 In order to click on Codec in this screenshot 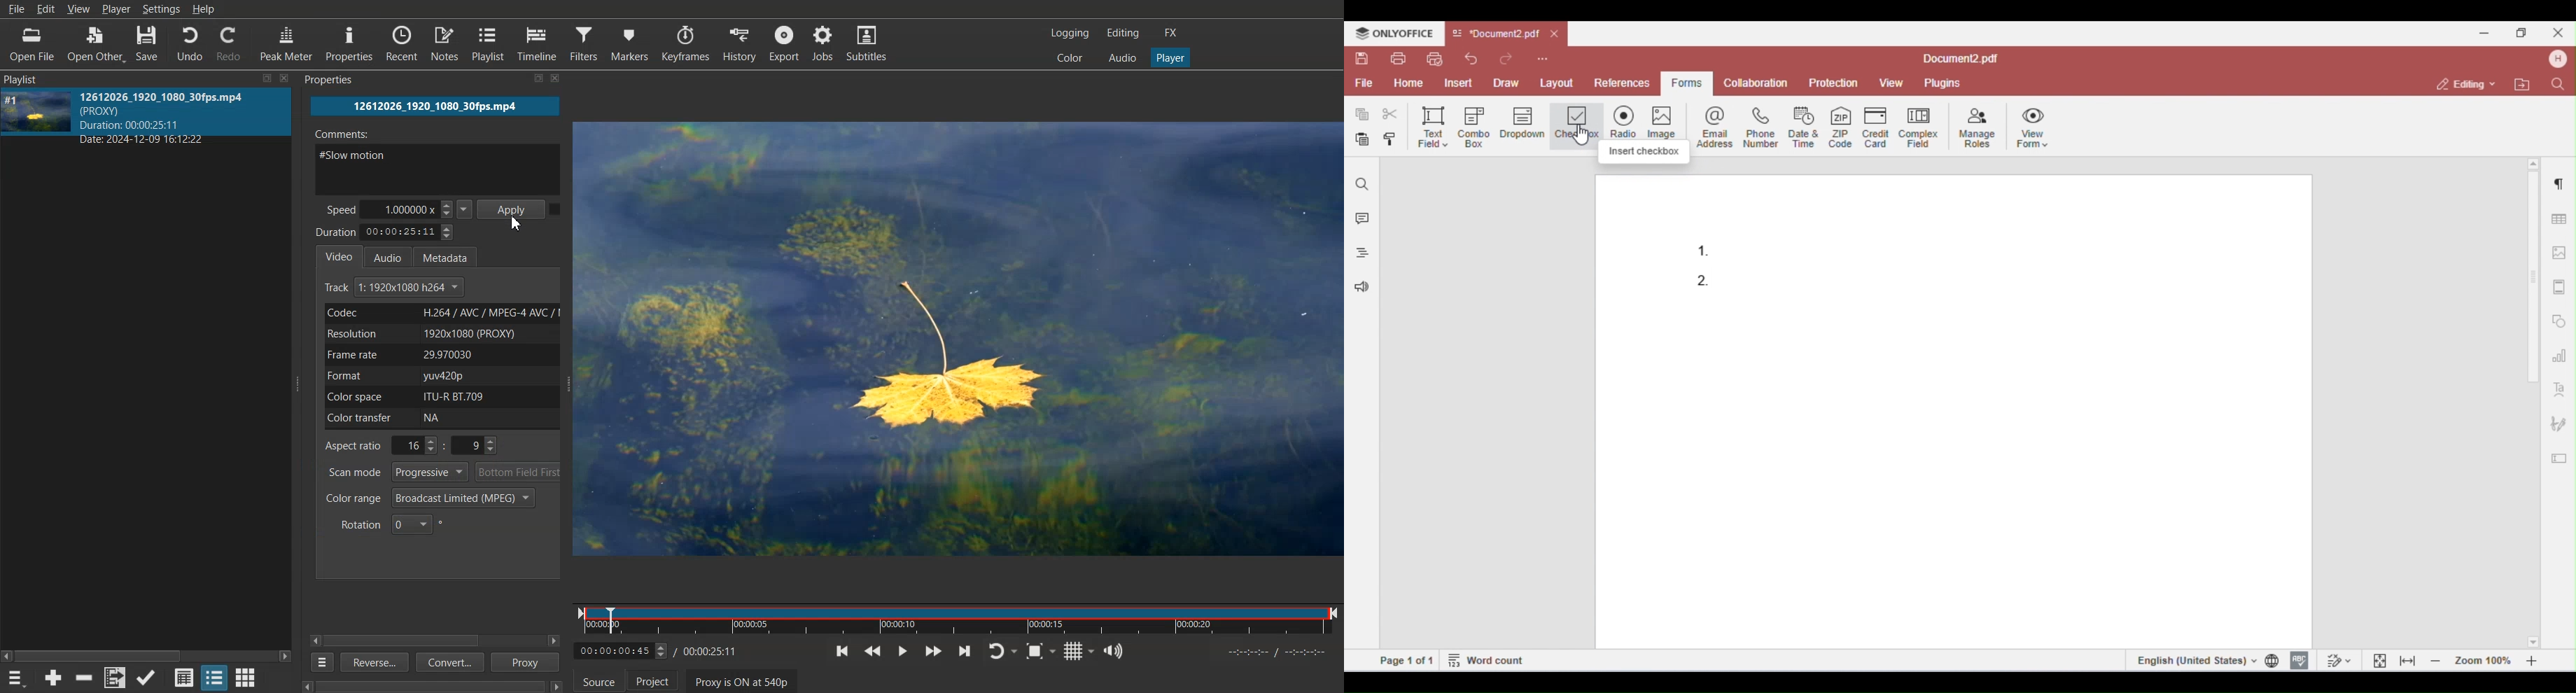, I will do `click(439, 313)`.